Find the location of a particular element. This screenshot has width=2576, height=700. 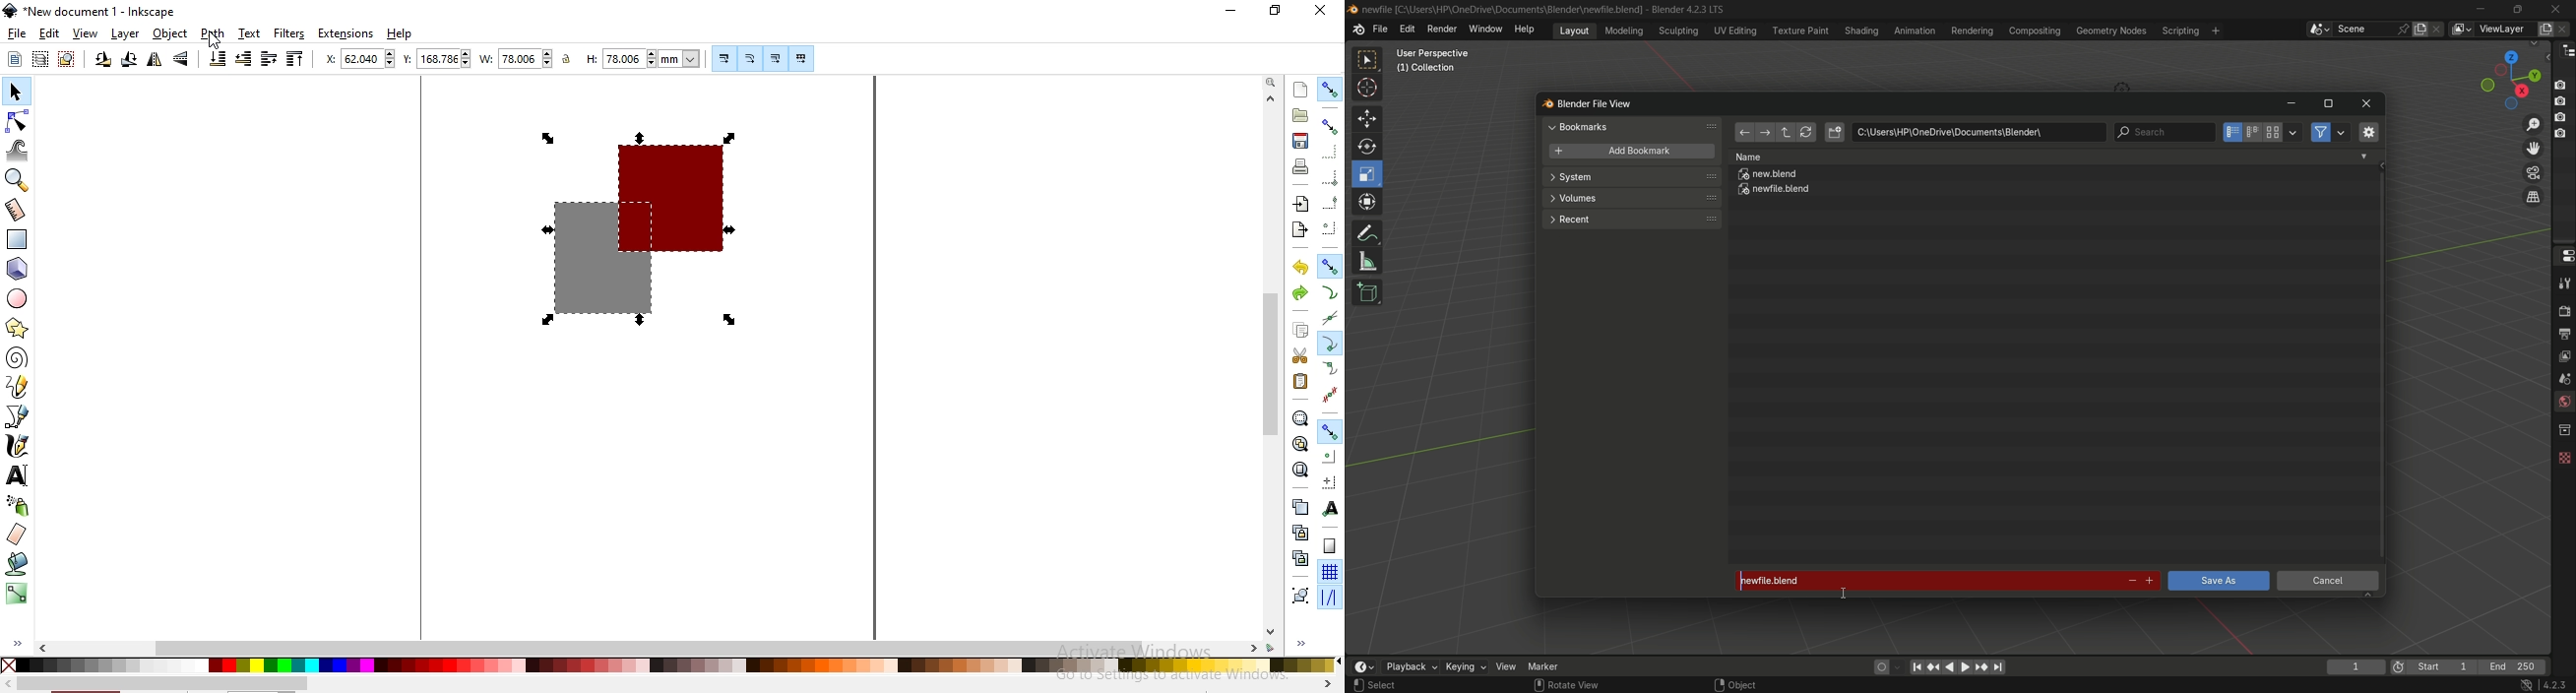

first frame of the playback is located at coordinates (2434, 667).